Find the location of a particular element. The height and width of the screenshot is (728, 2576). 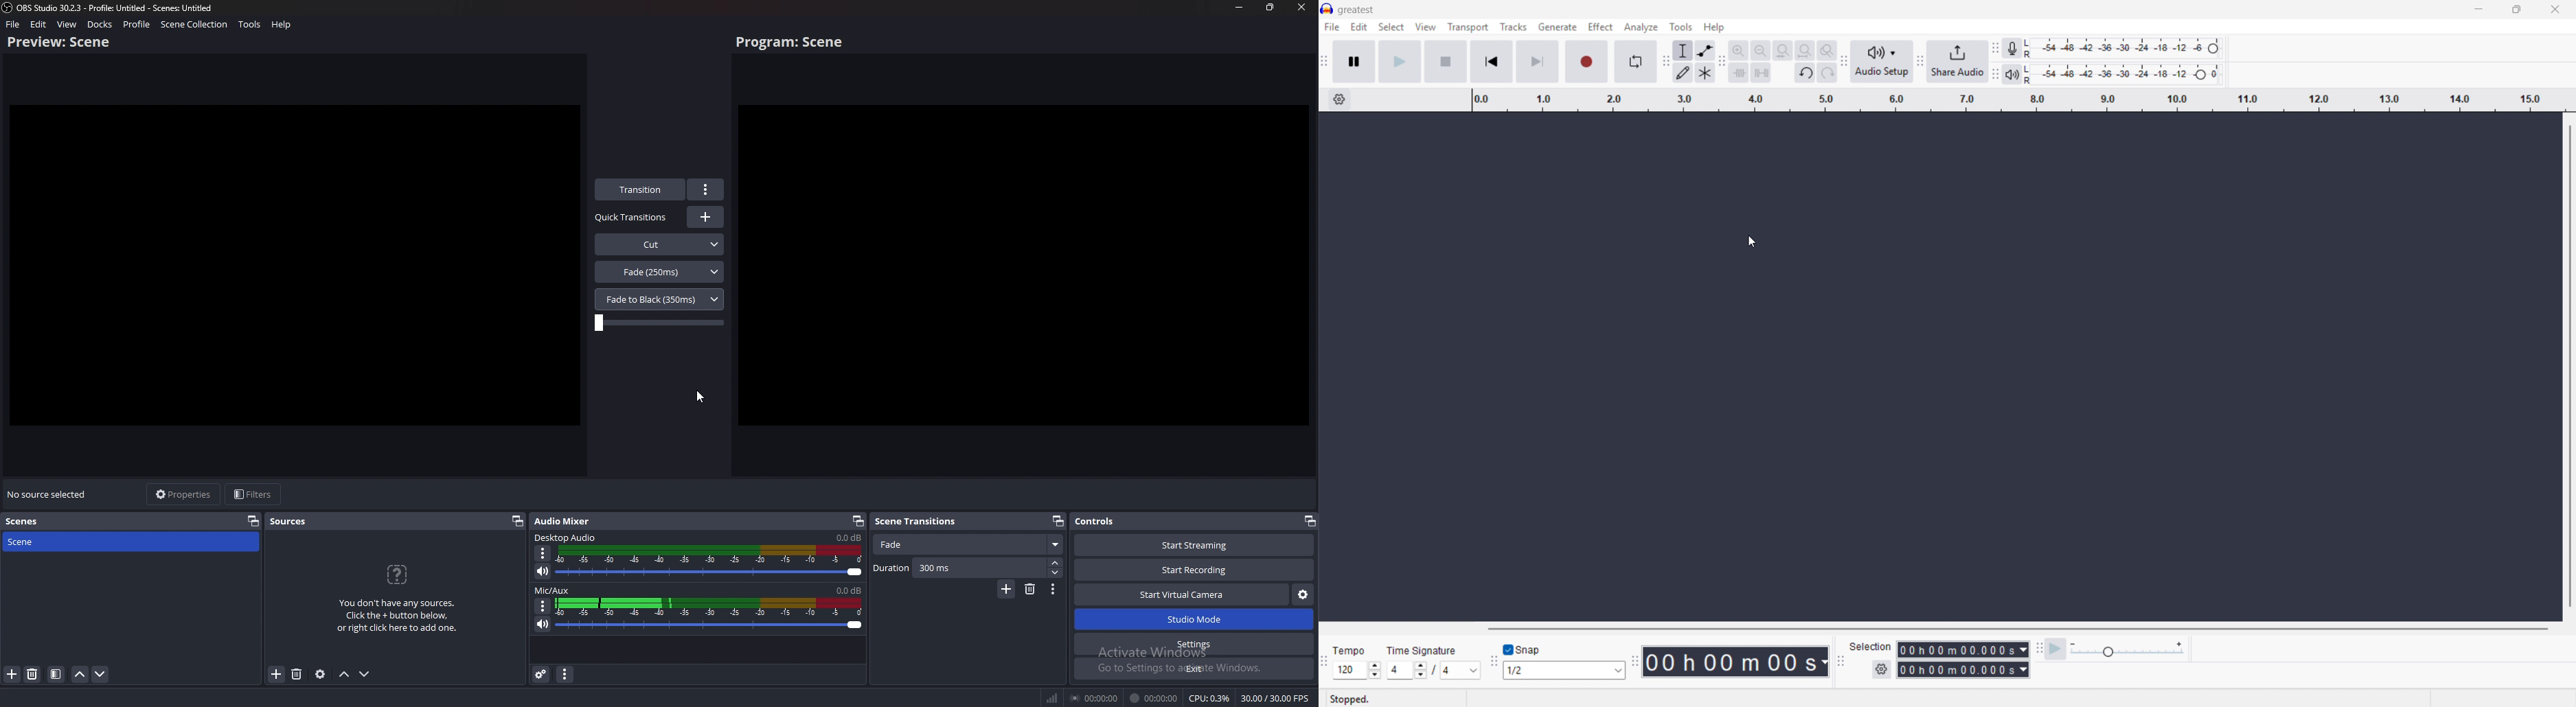

Desktop audio is located at coordinates (567, 537).